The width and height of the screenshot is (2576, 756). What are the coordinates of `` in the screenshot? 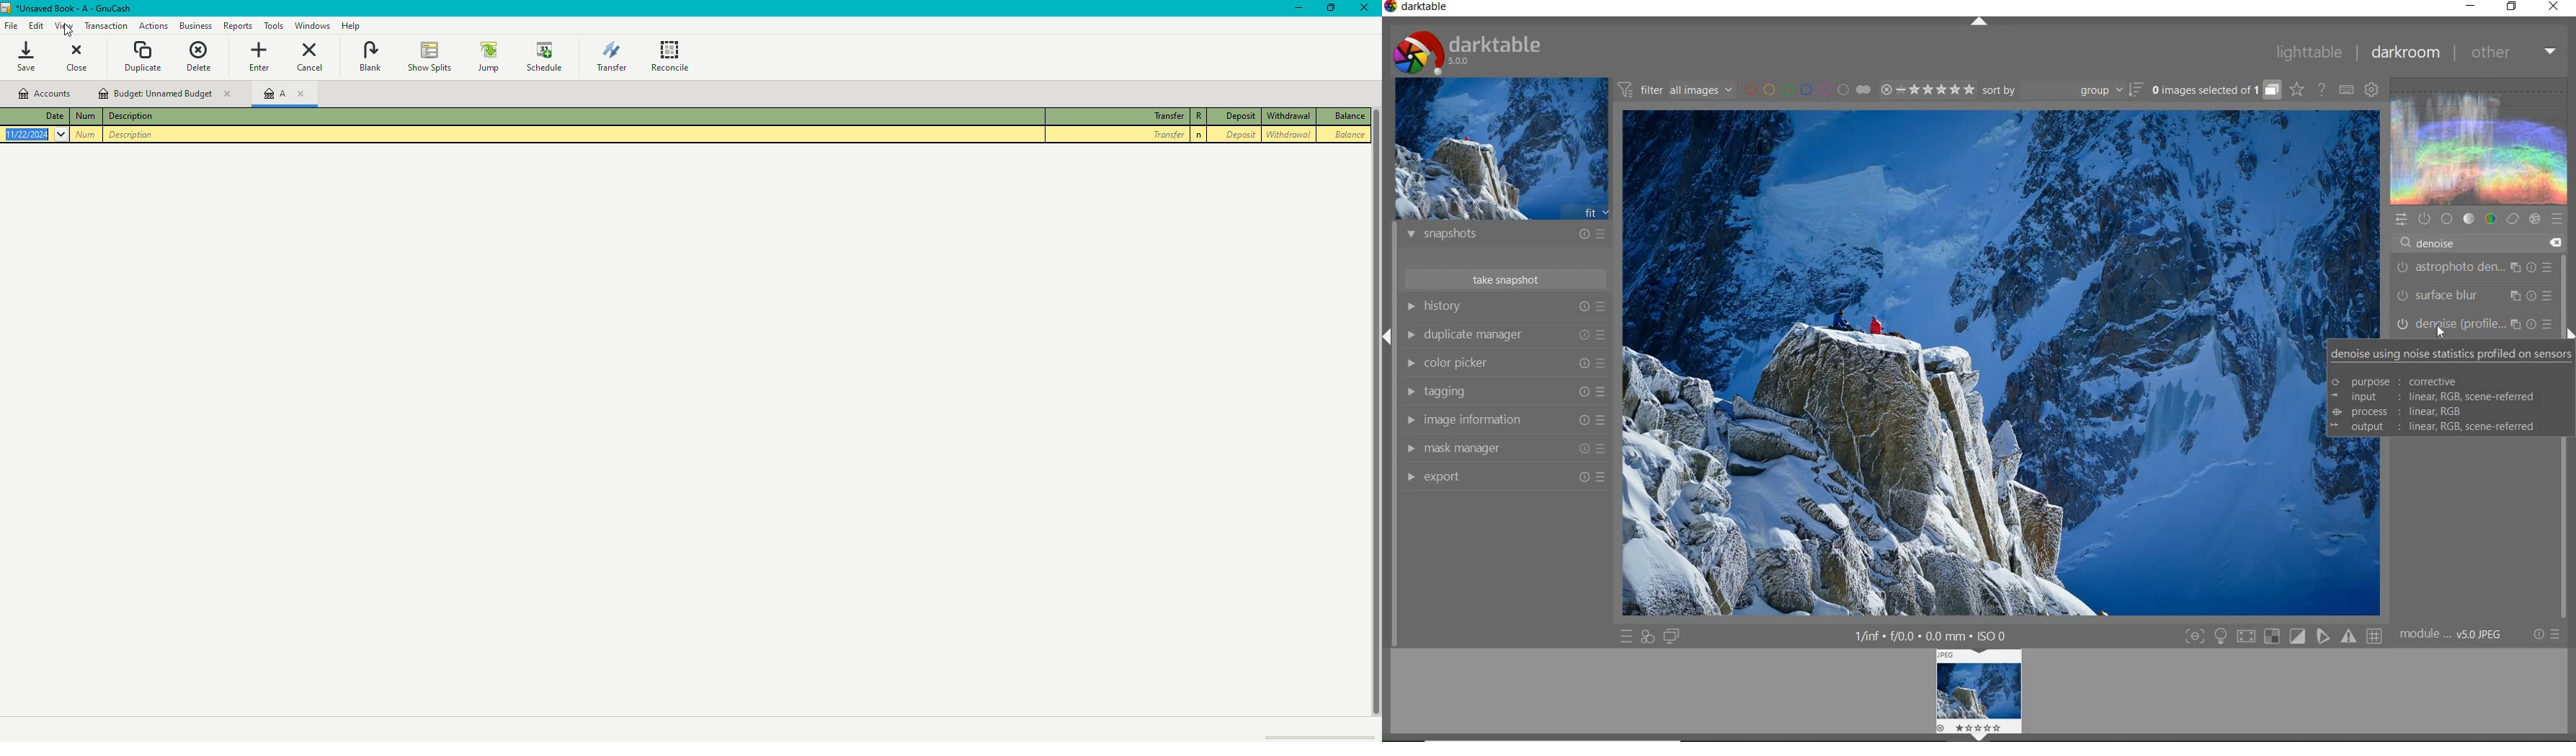 It's located at (1199, 135).